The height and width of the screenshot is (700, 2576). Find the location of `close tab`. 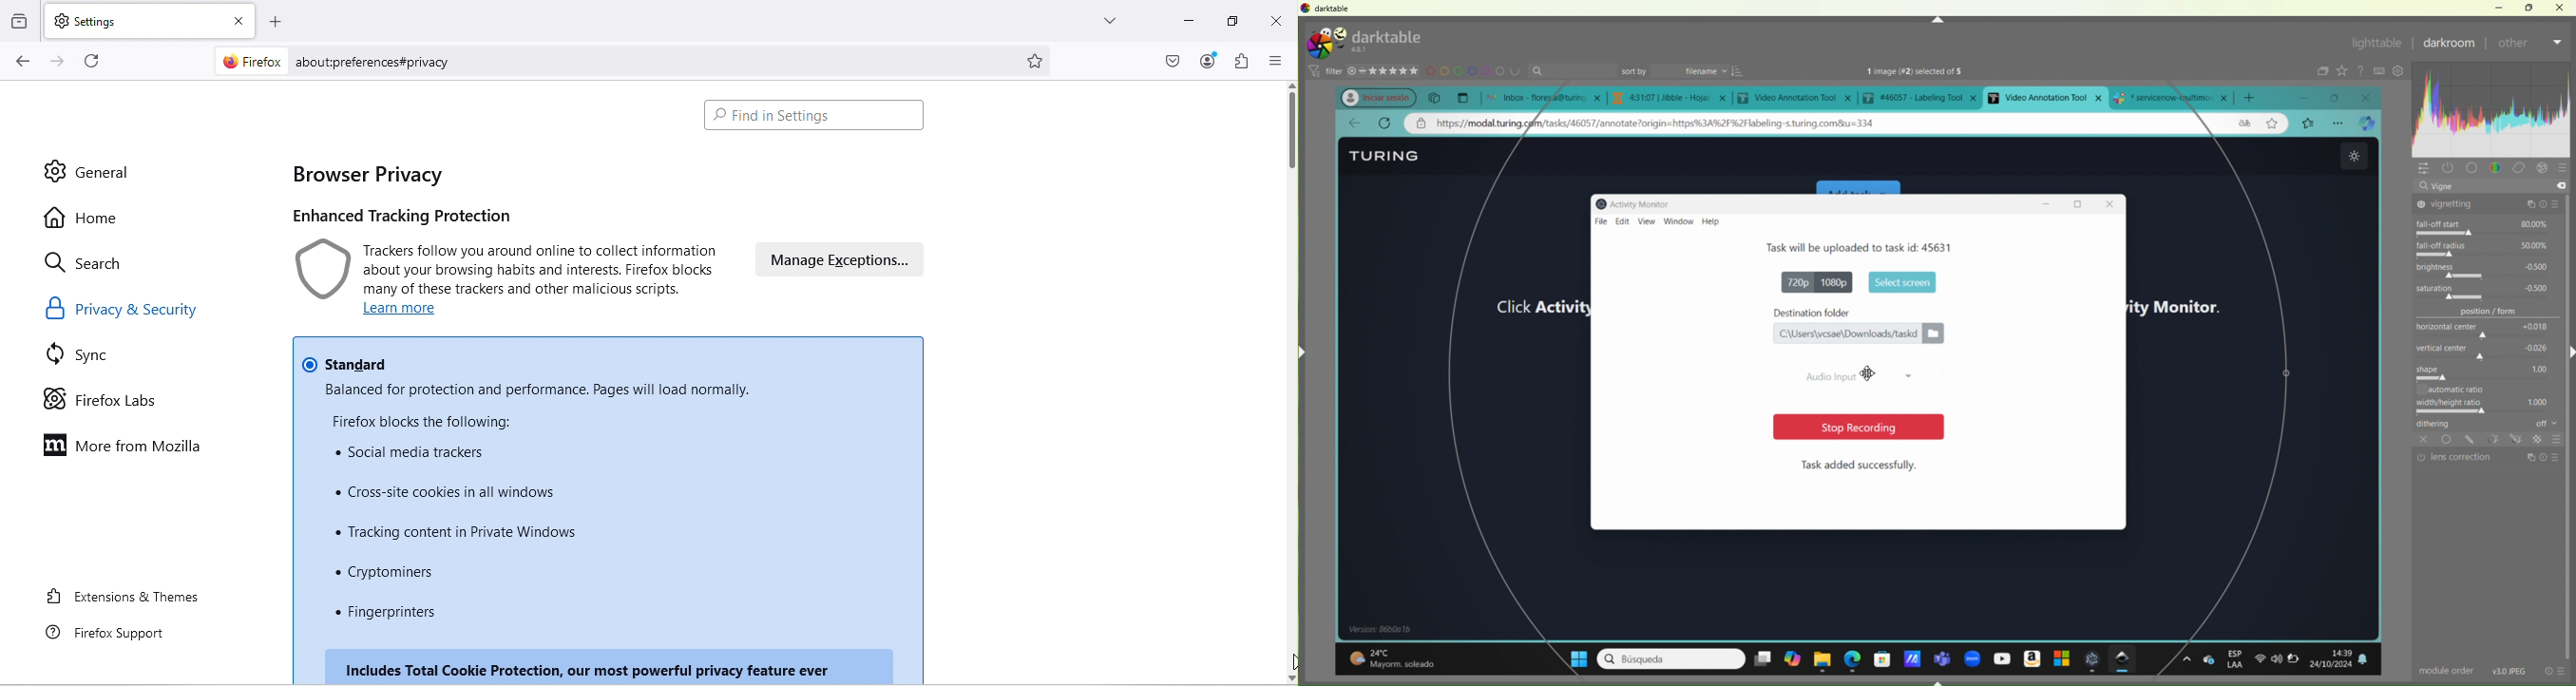

close tab is located at coordinates (236, 17).